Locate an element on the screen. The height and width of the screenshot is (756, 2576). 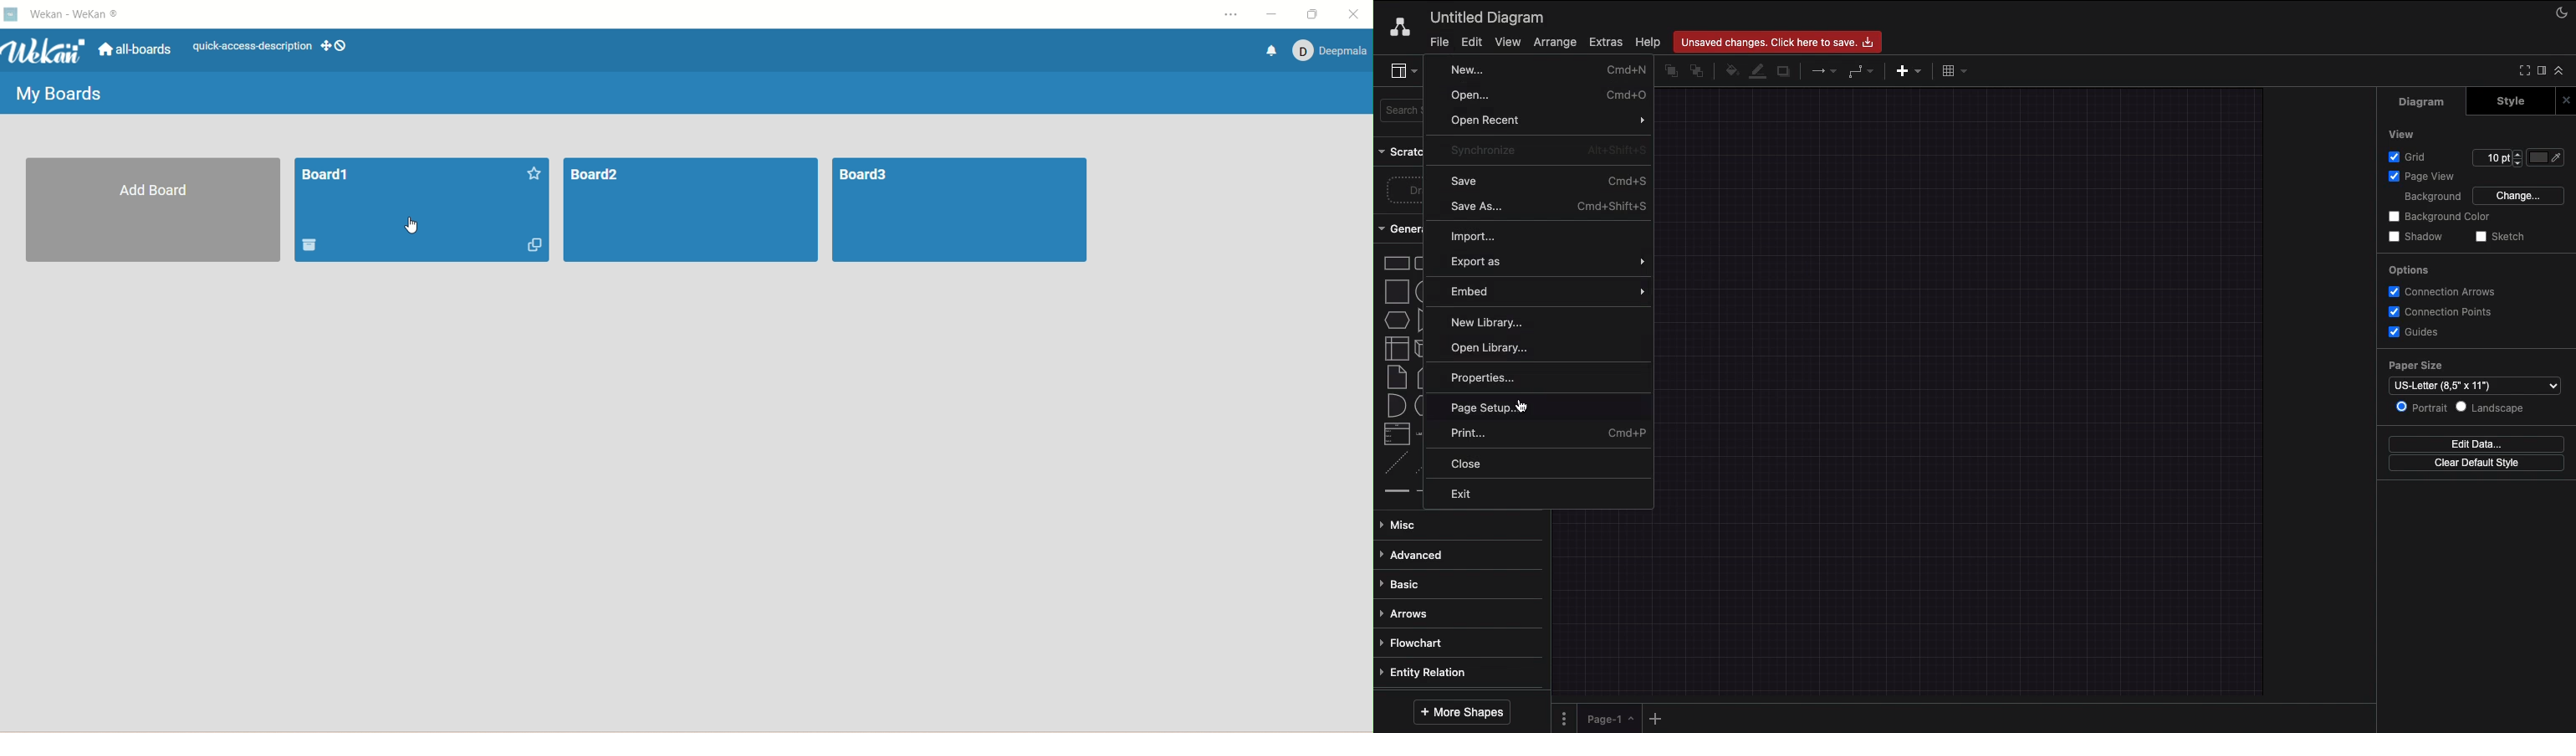
Connection points is located at coordinates (2441, 311).